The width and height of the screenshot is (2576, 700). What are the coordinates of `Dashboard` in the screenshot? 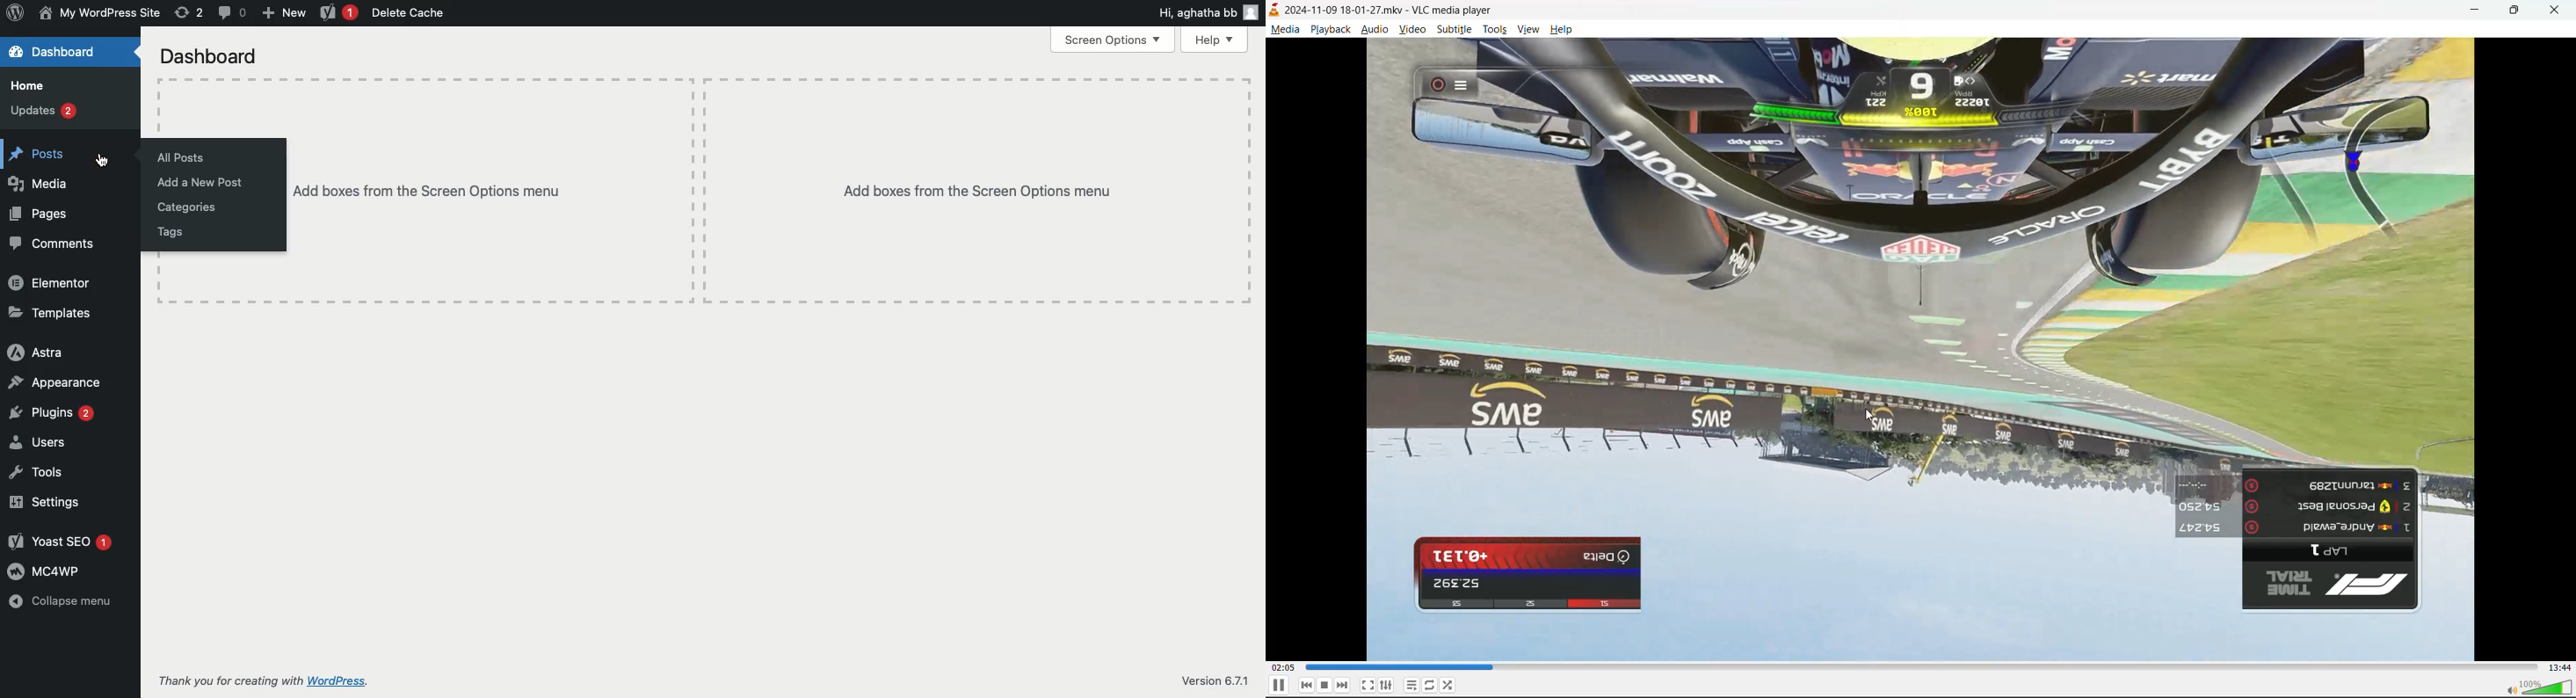 It's located at (62, 51).